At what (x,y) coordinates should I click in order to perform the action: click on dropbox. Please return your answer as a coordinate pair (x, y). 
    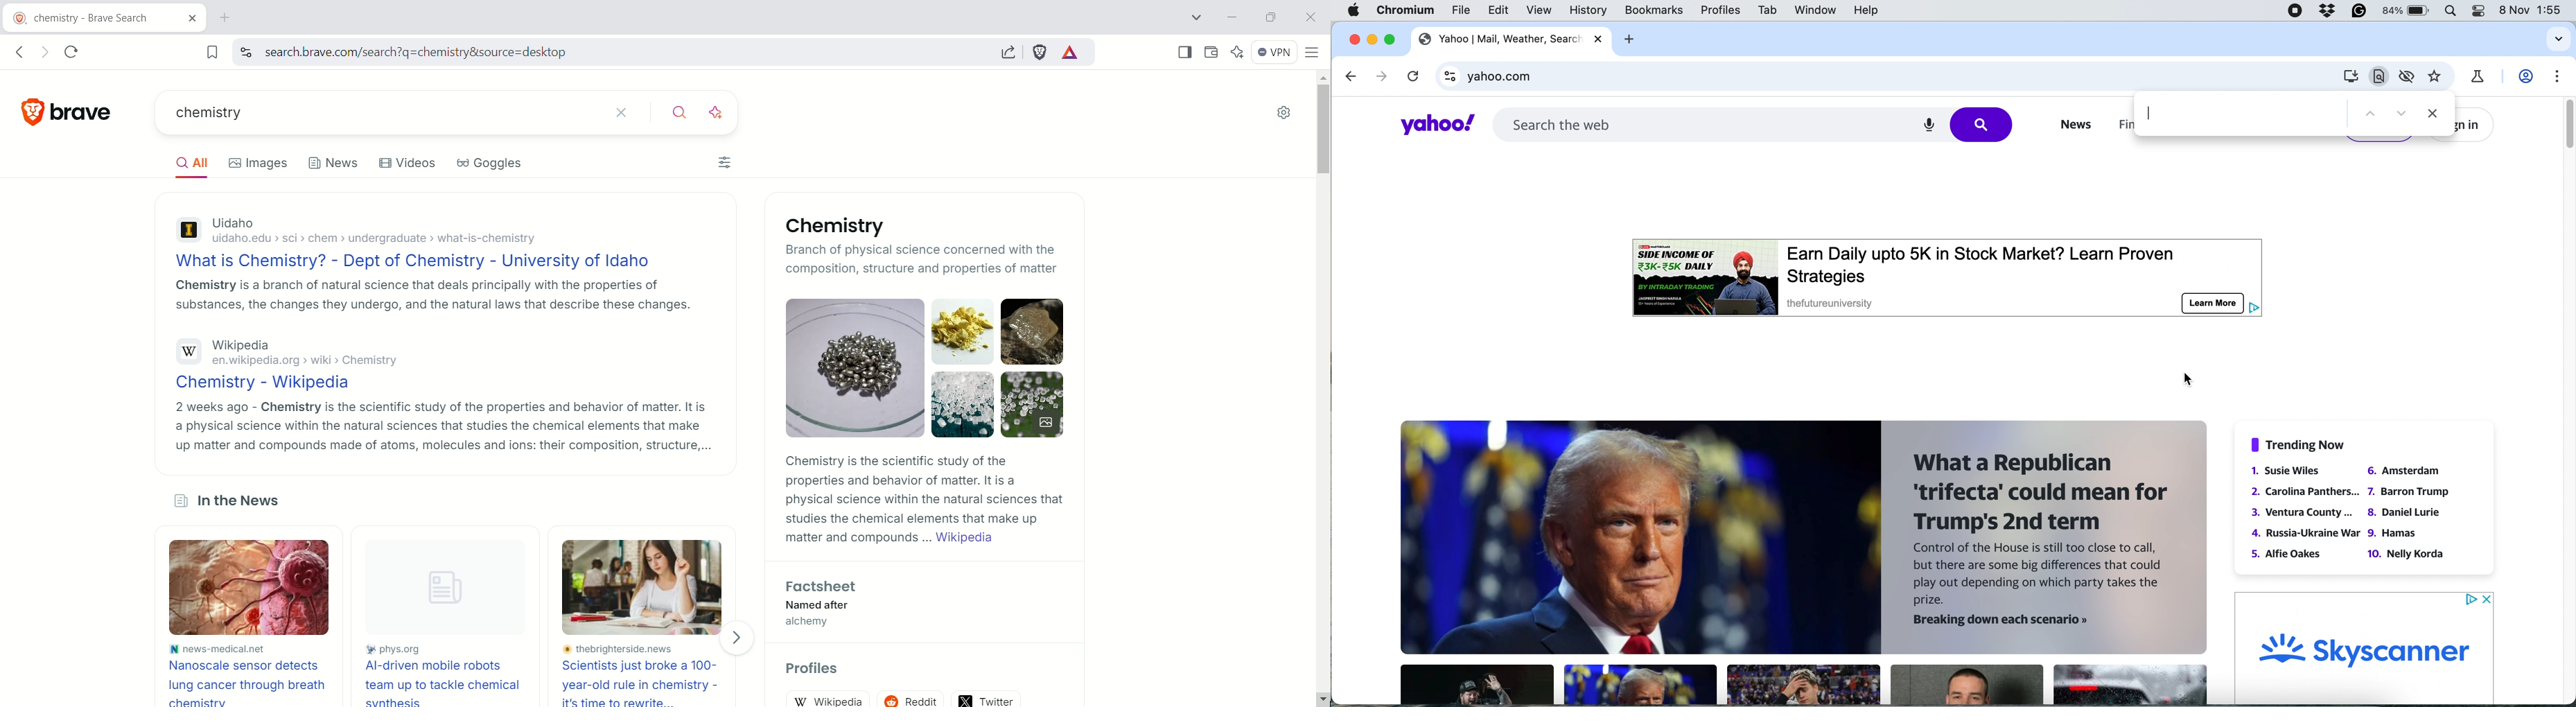
    Looking at the image, I should click on (2327, 10).